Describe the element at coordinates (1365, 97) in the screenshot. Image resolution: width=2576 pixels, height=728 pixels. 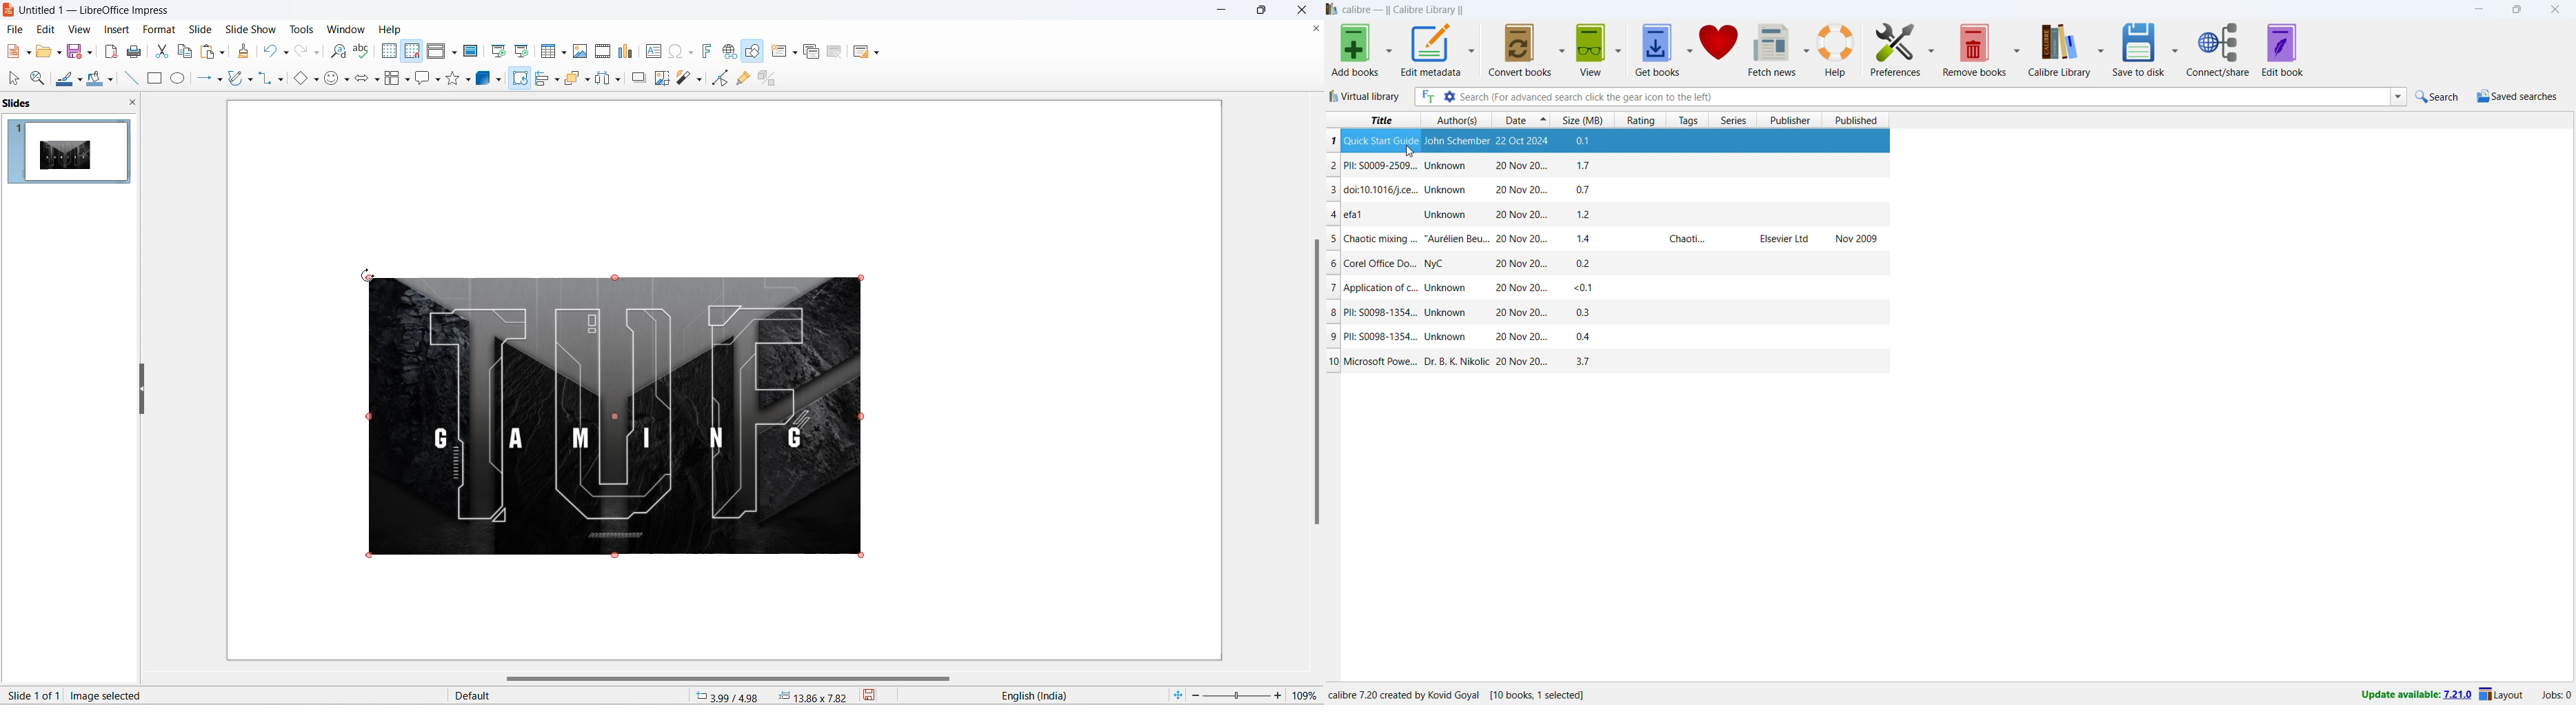
I see `virtual library` at that location.